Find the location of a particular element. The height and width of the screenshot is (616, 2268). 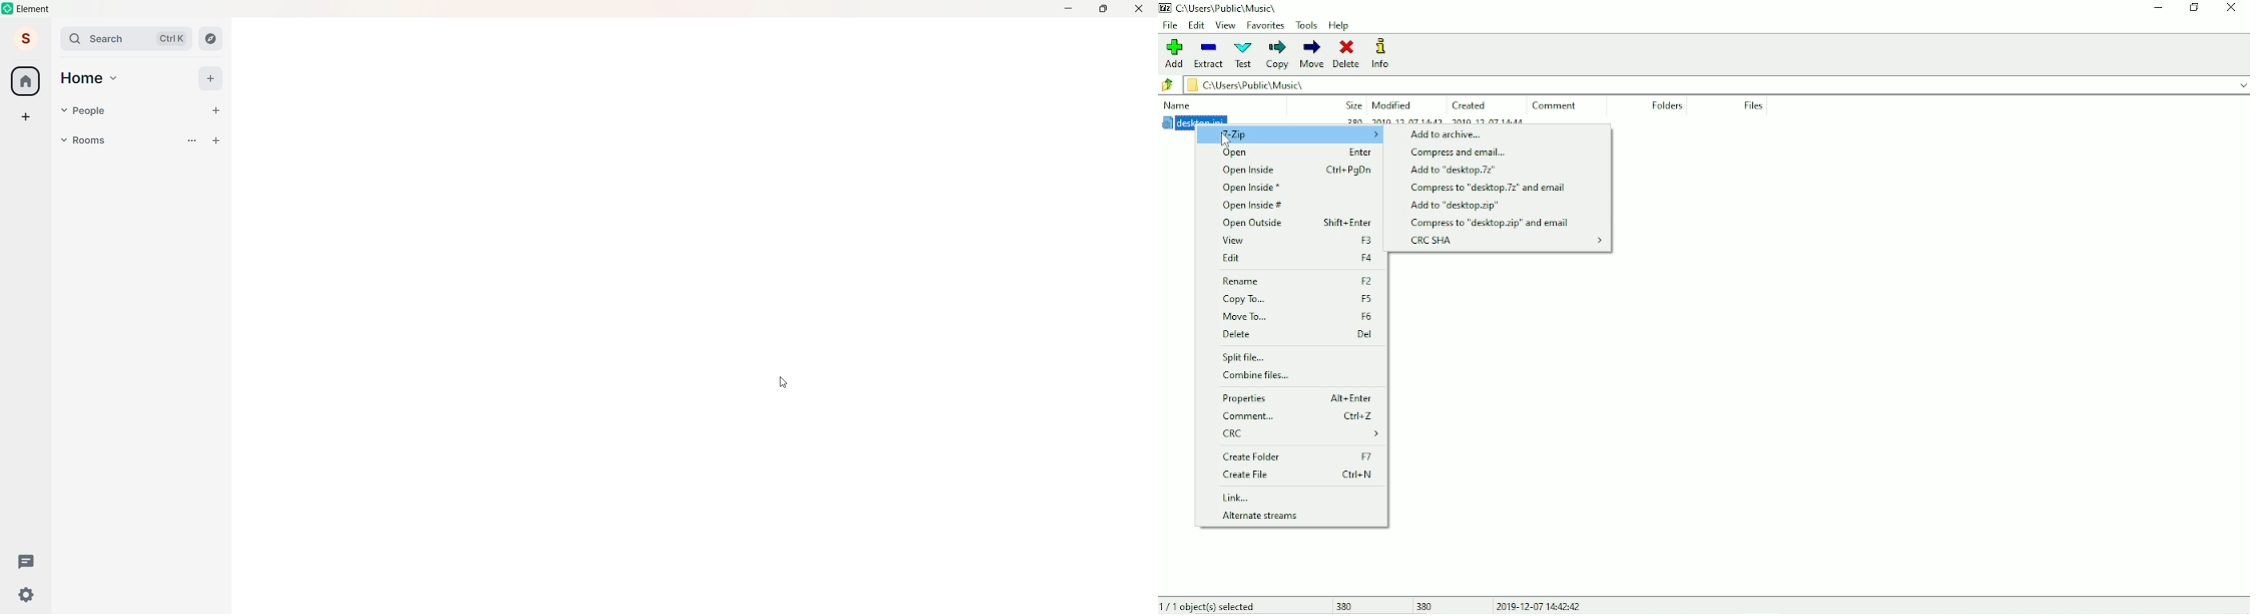

element is located at coordinates (59, 10).